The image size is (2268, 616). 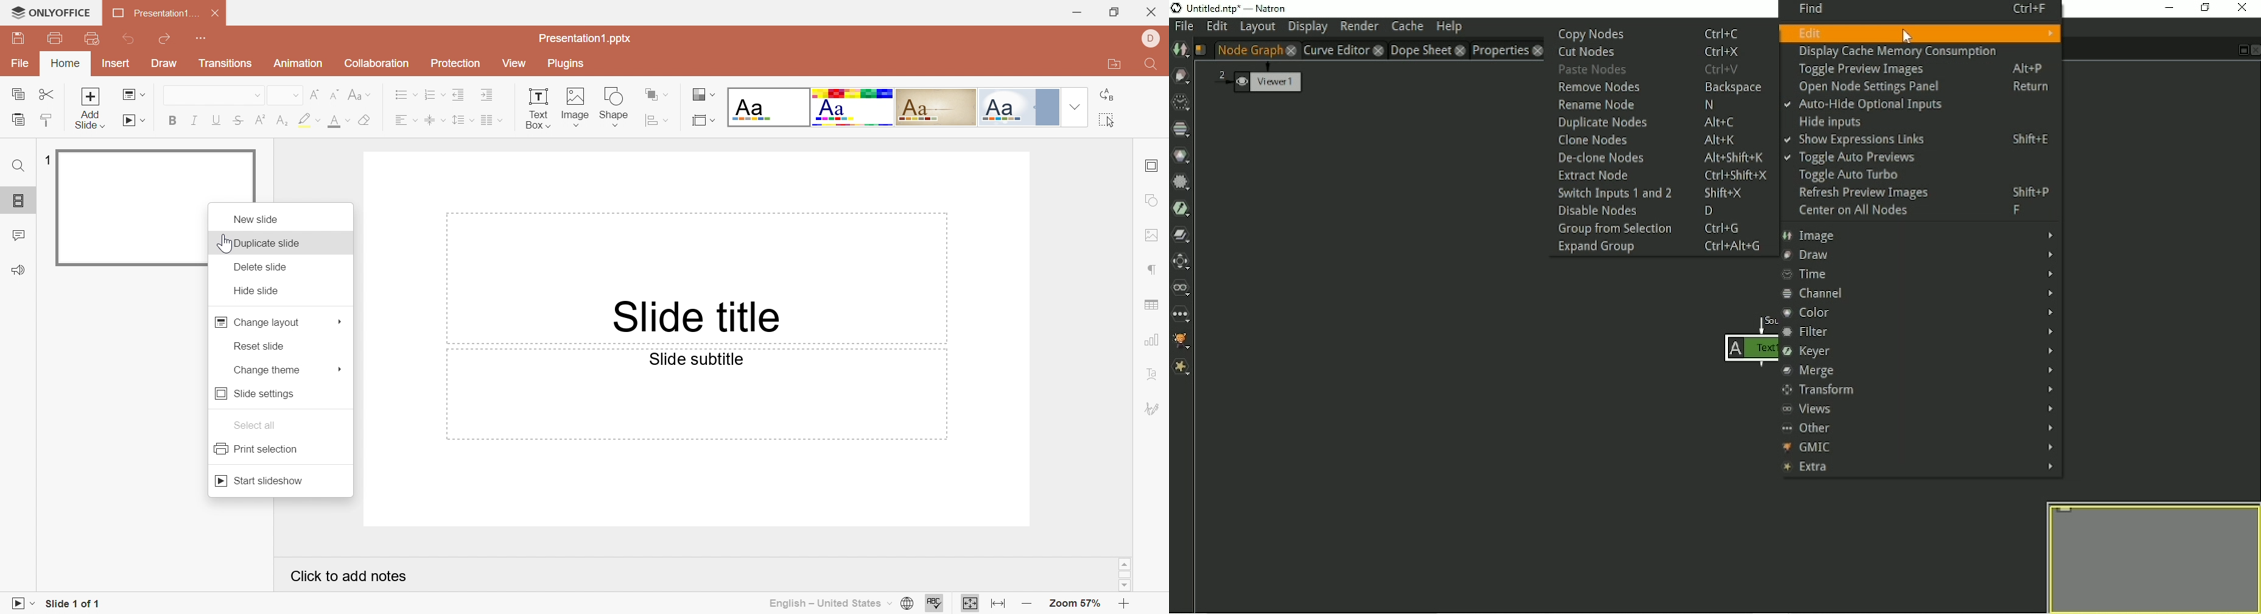 What do you see at coordinates (852, 108) in the screenshot?
I see `Basic` at bounding box center [852, 108].